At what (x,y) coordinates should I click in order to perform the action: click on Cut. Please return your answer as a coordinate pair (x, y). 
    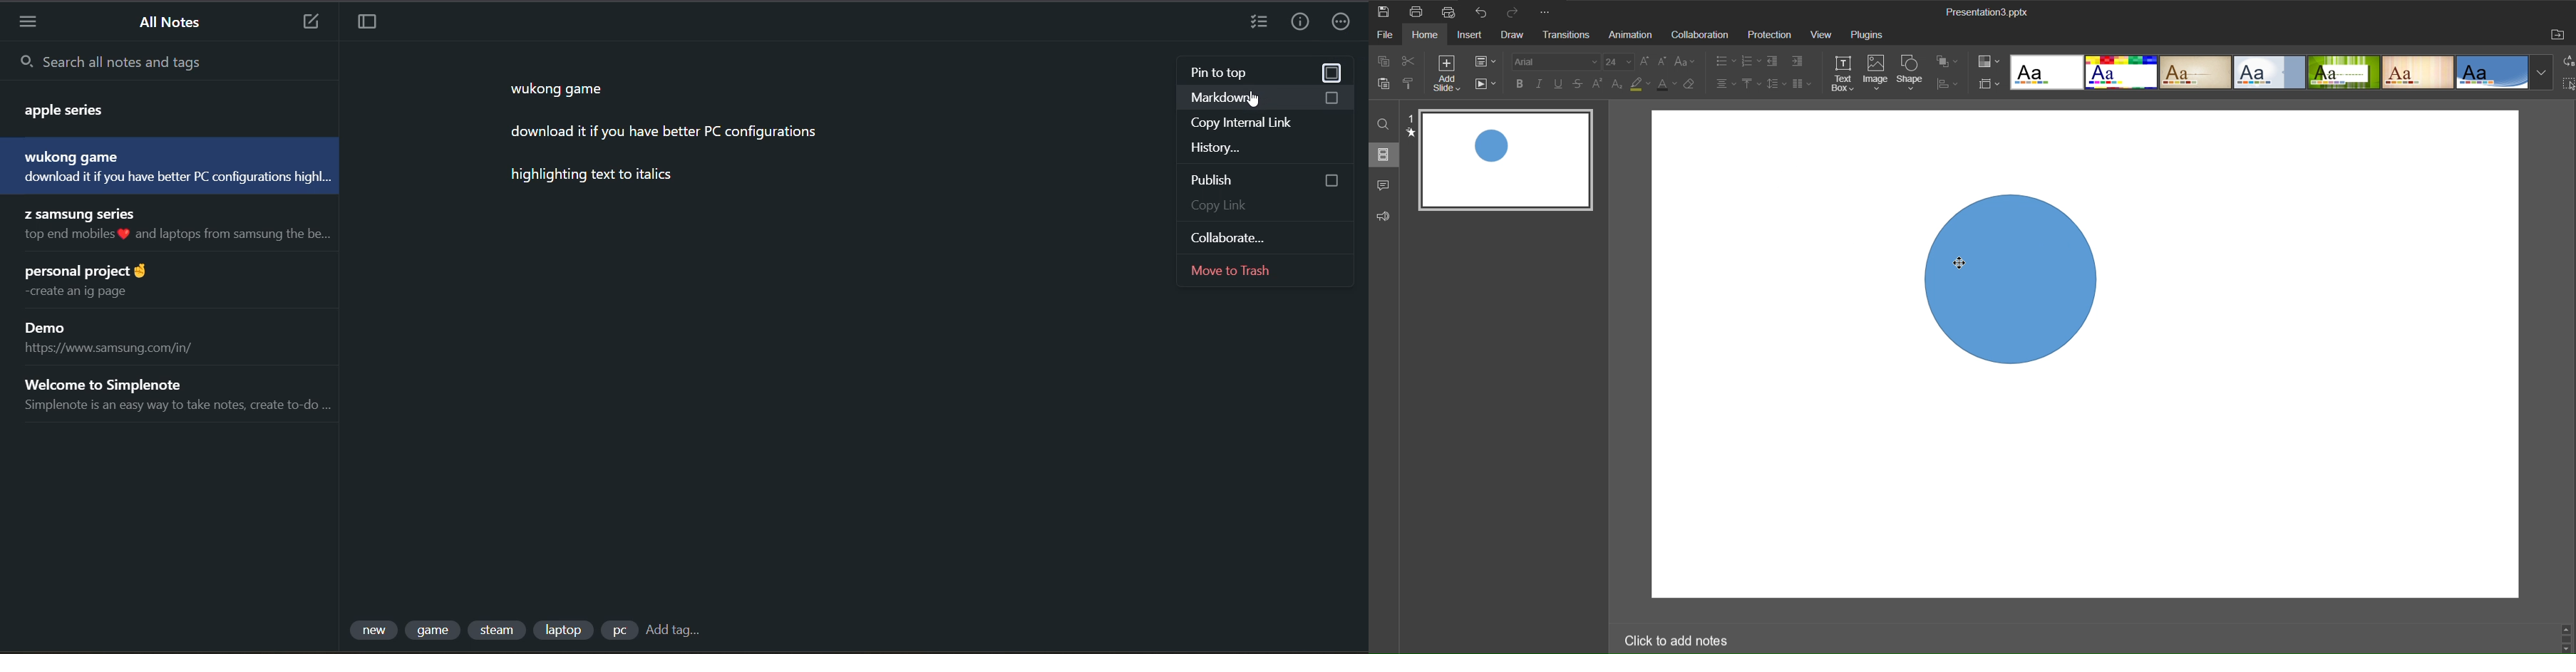
    Looking at the image, I should click on (1412, 62).